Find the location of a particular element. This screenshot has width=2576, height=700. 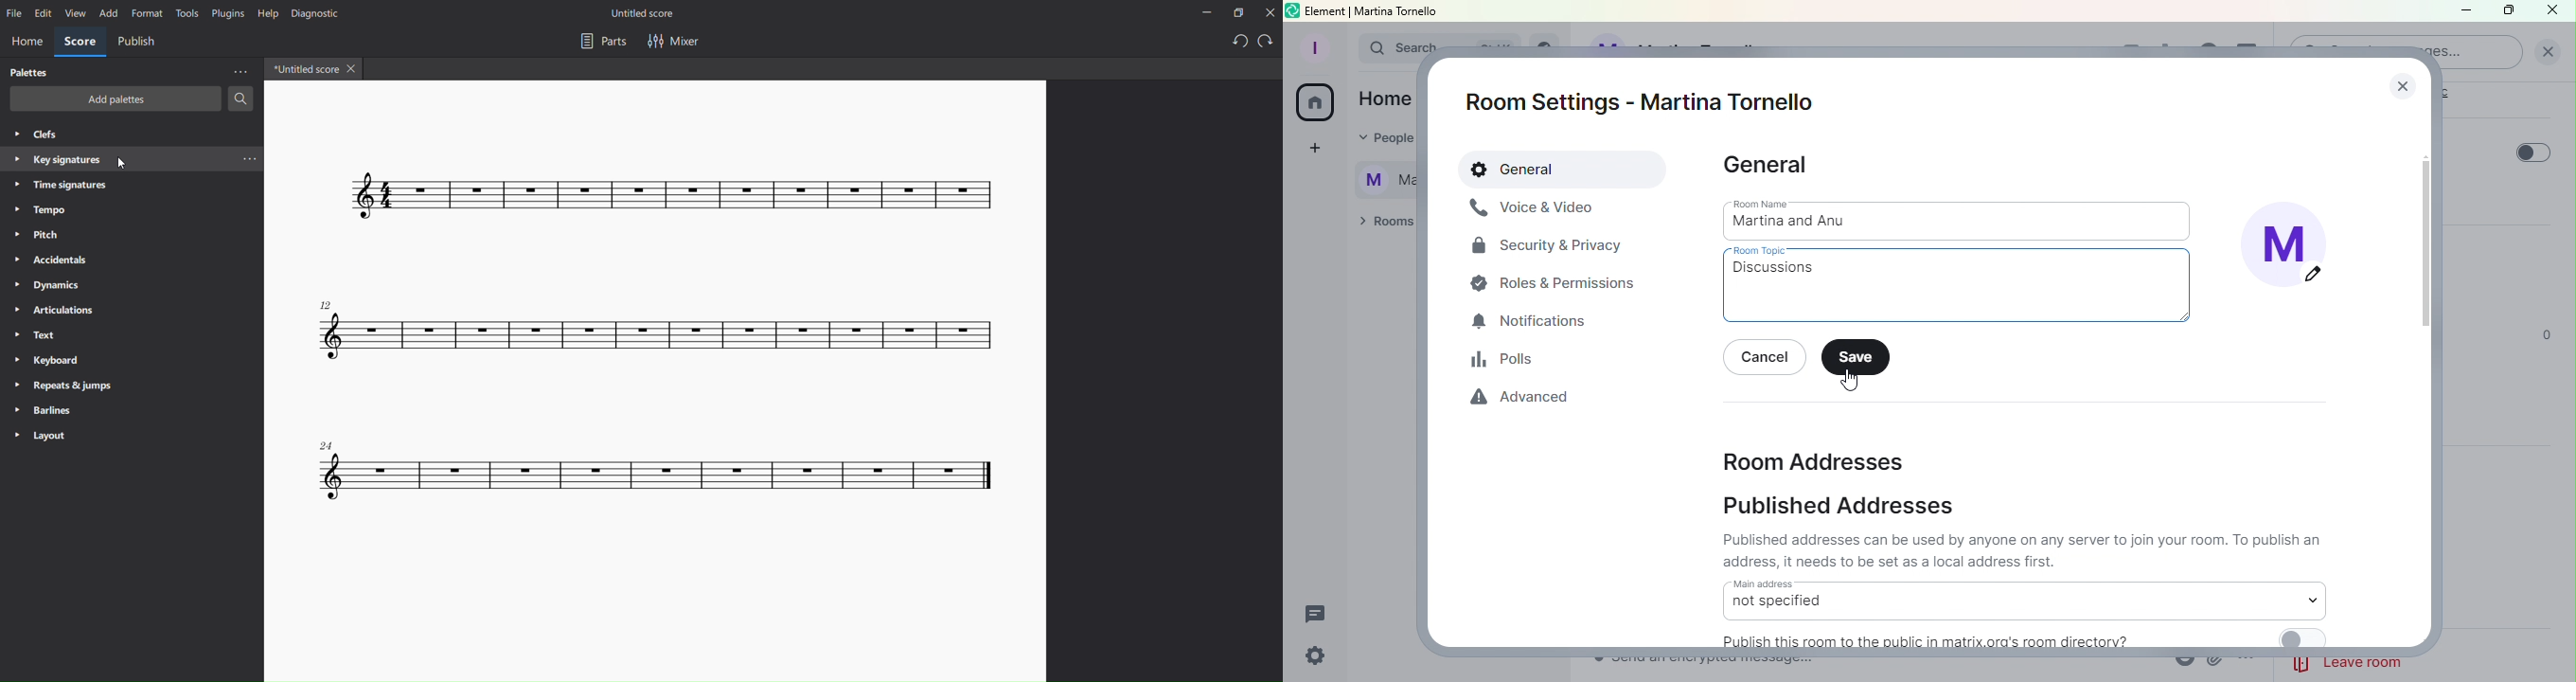

Main address is located at coordinates (2023, 600).